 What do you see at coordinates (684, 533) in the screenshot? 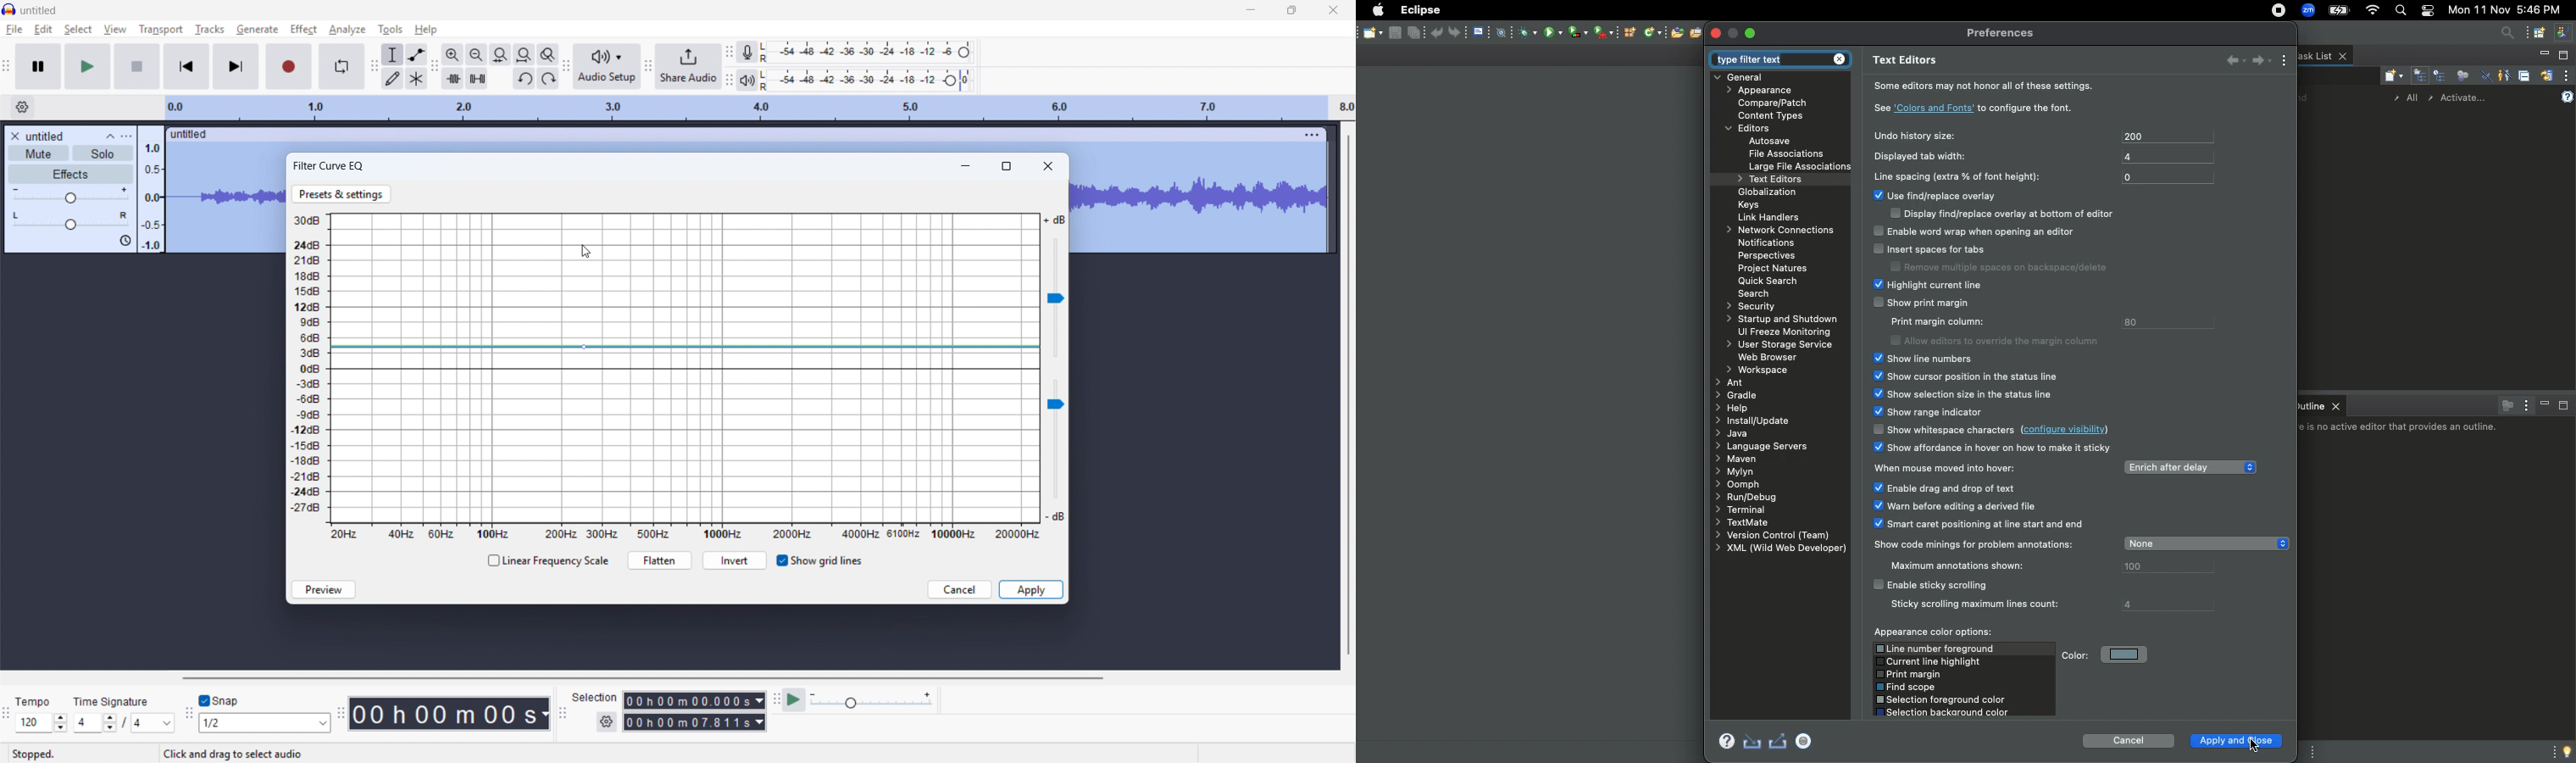
I see `Frequency ` at bounding box center [684, 533].